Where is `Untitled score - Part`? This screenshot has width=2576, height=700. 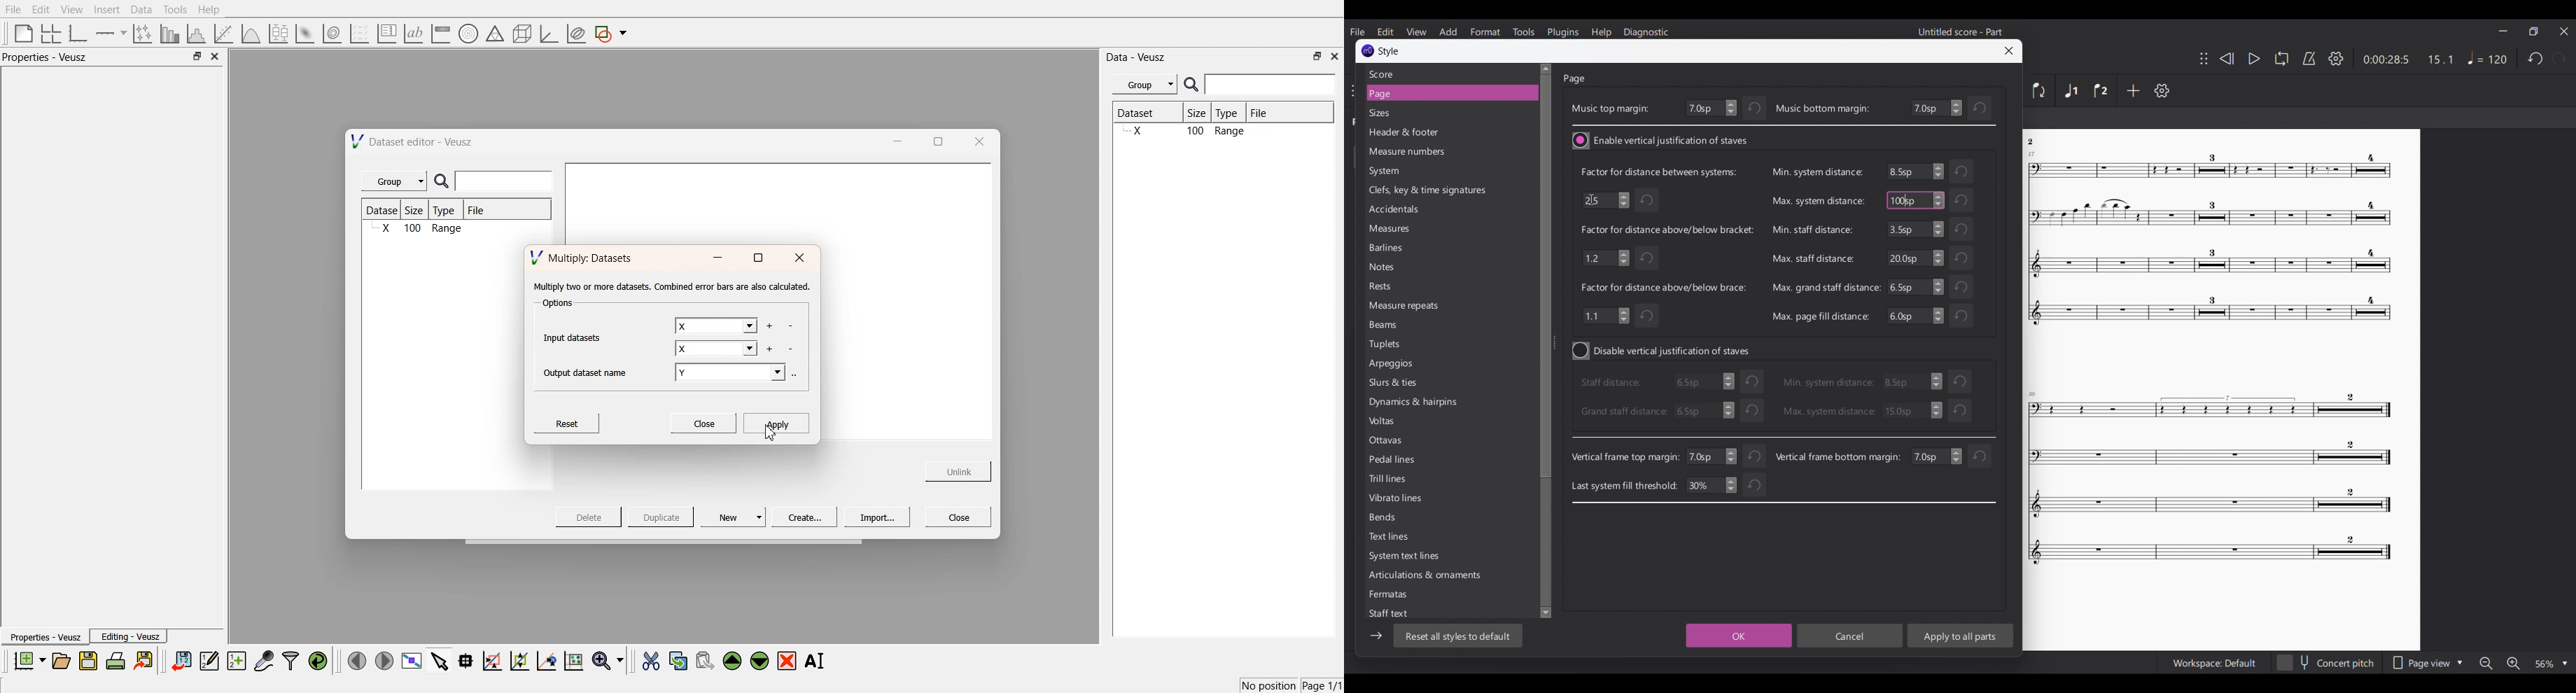
Untitled score - Part is located at coordinates (1961, 31).